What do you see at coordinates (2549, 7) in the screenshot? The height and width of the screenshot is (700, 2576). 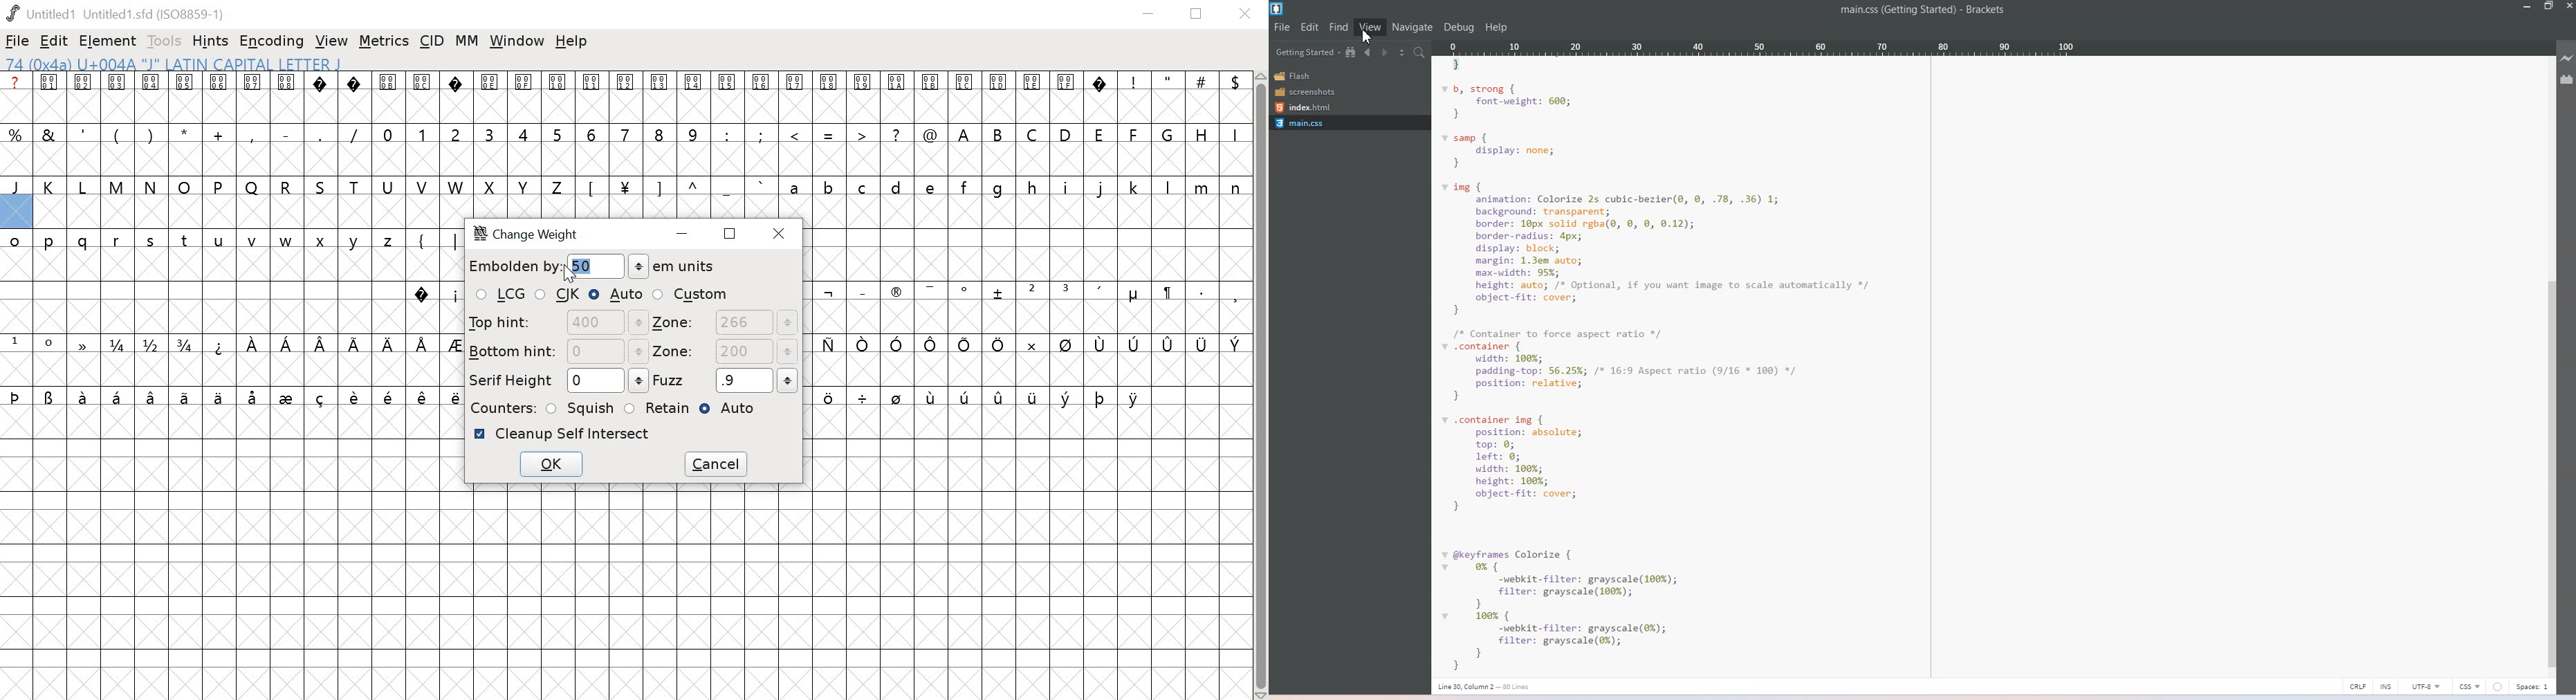 I see `Maximize` at bounding box center [2549, 7].